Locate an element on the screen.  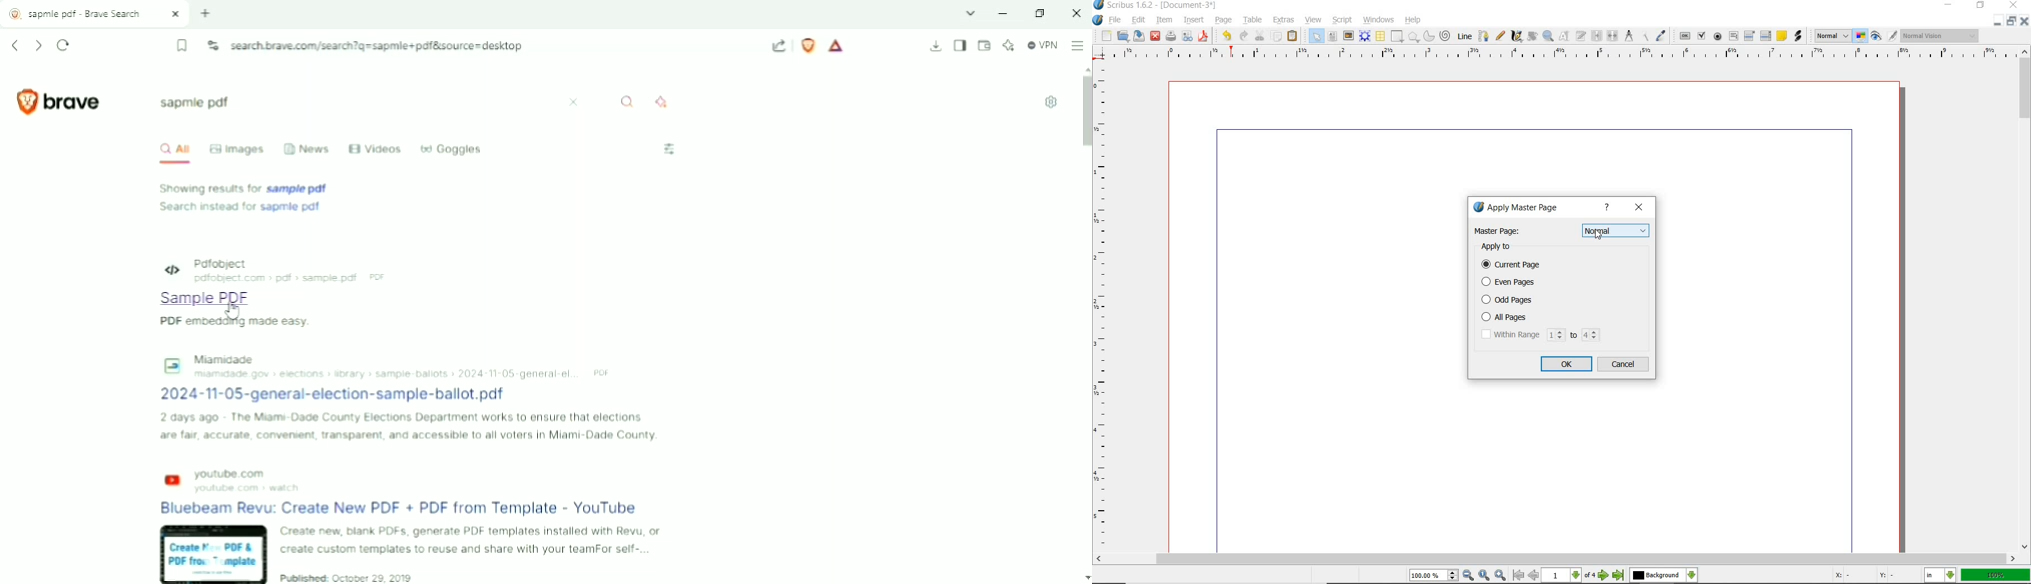
page is located at coordinates (1221, 19).